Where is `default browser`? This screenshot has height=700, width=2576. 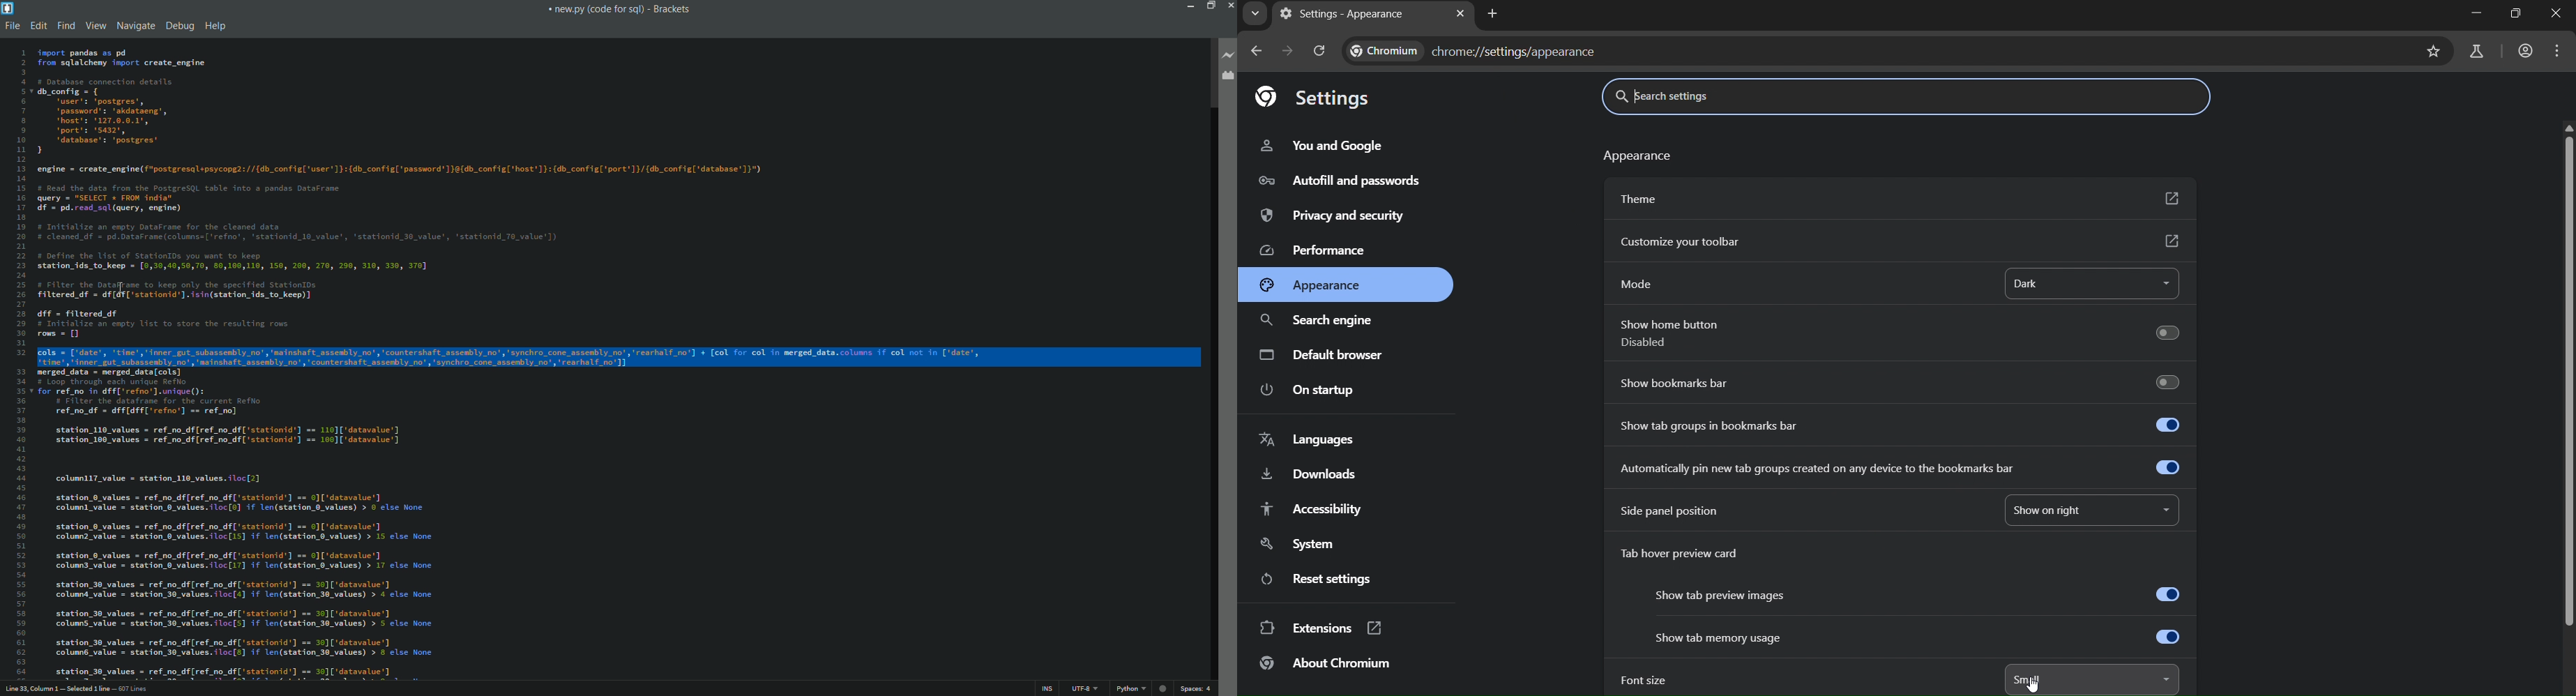
default browser is located at coordinates (1324, 354).